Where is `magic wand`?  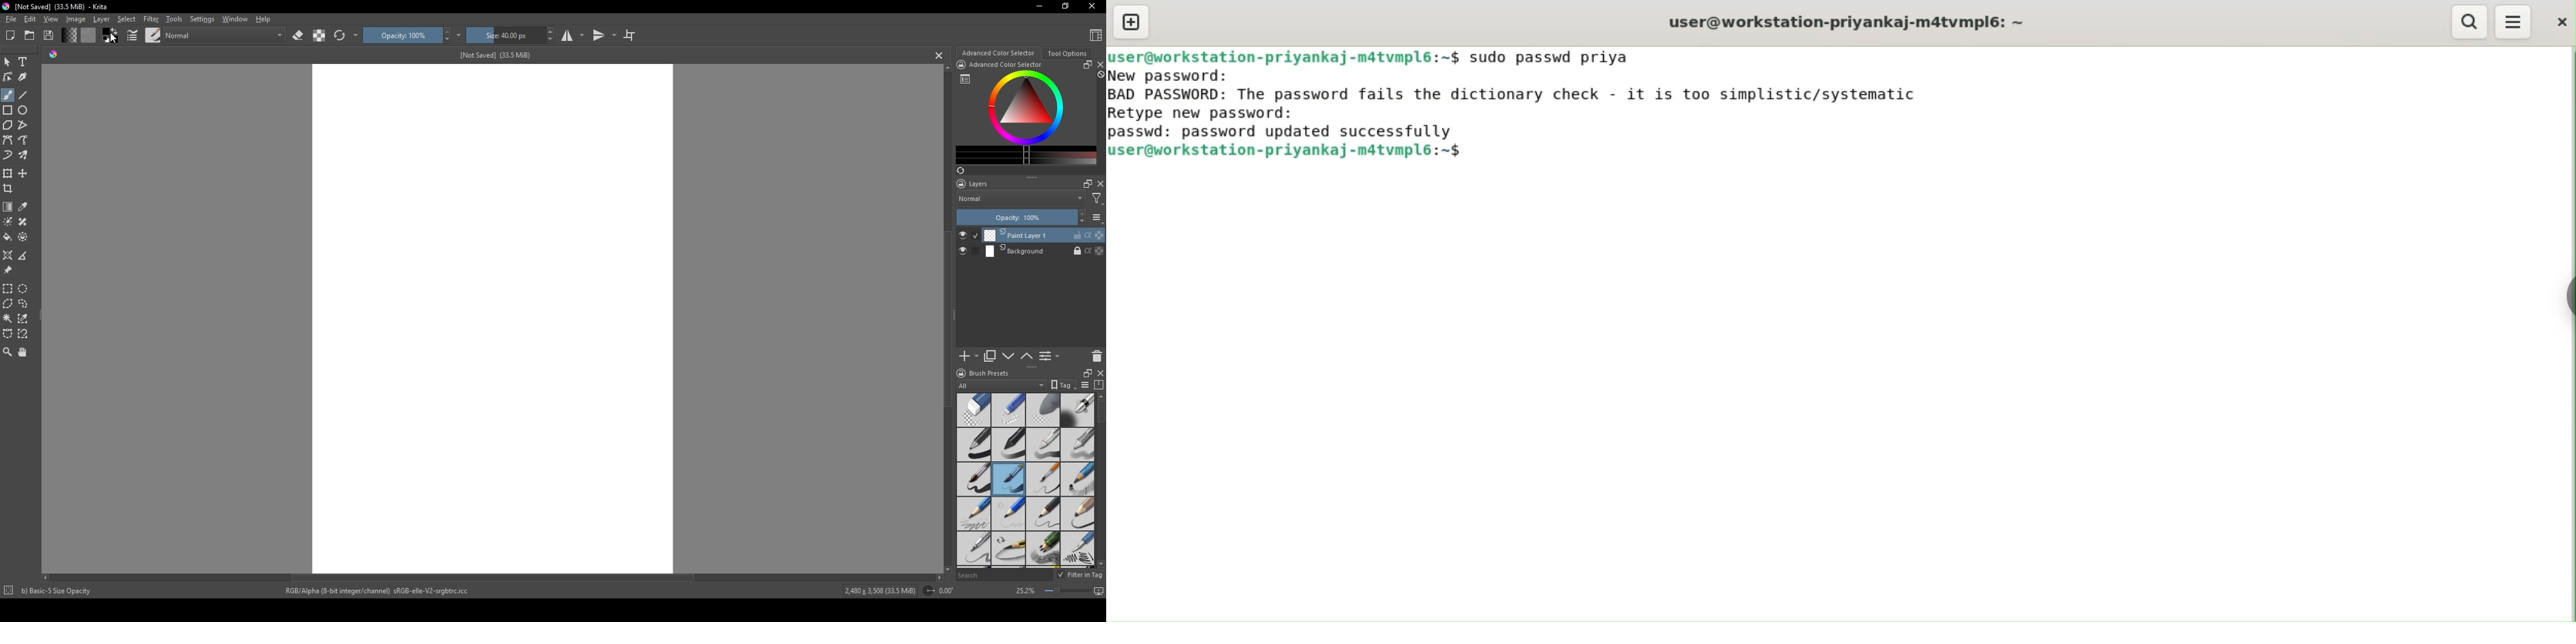 magic wand is located at coordinates (7, 318).